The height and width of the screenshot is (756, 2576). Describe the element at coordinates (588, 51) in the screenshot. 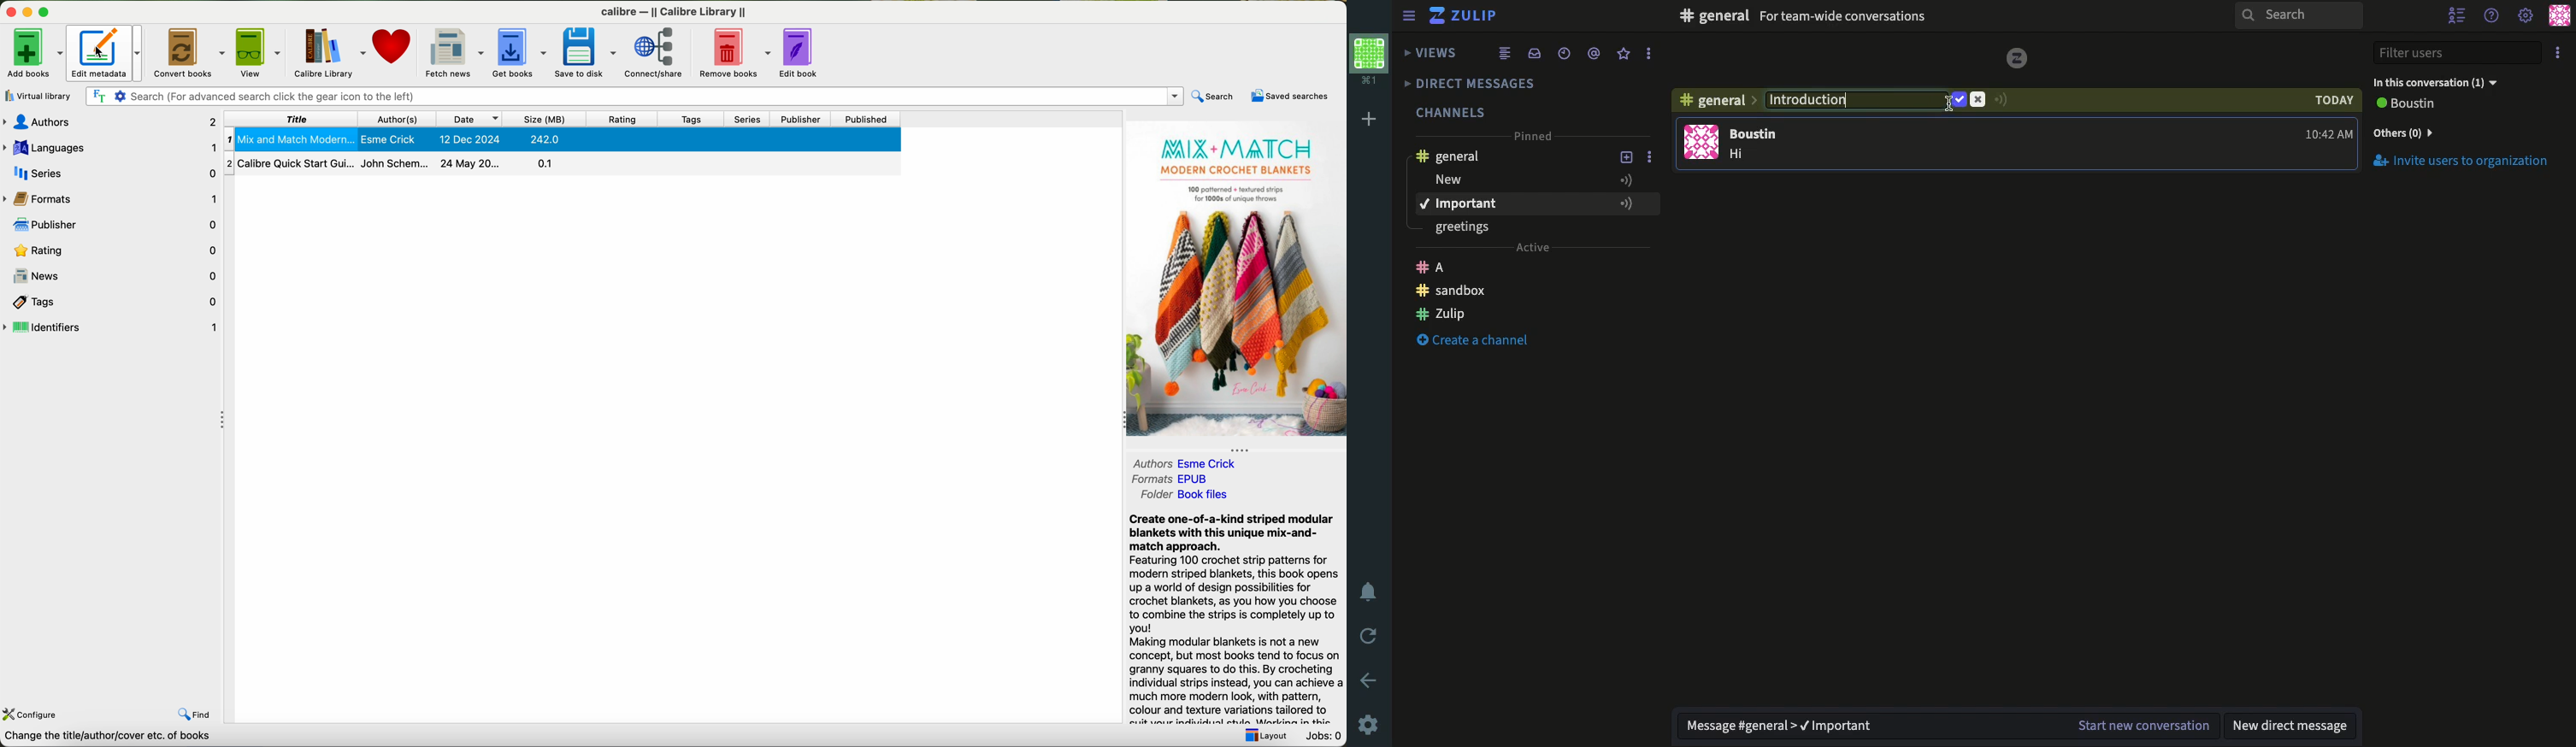

I see `save to disk` at that location.